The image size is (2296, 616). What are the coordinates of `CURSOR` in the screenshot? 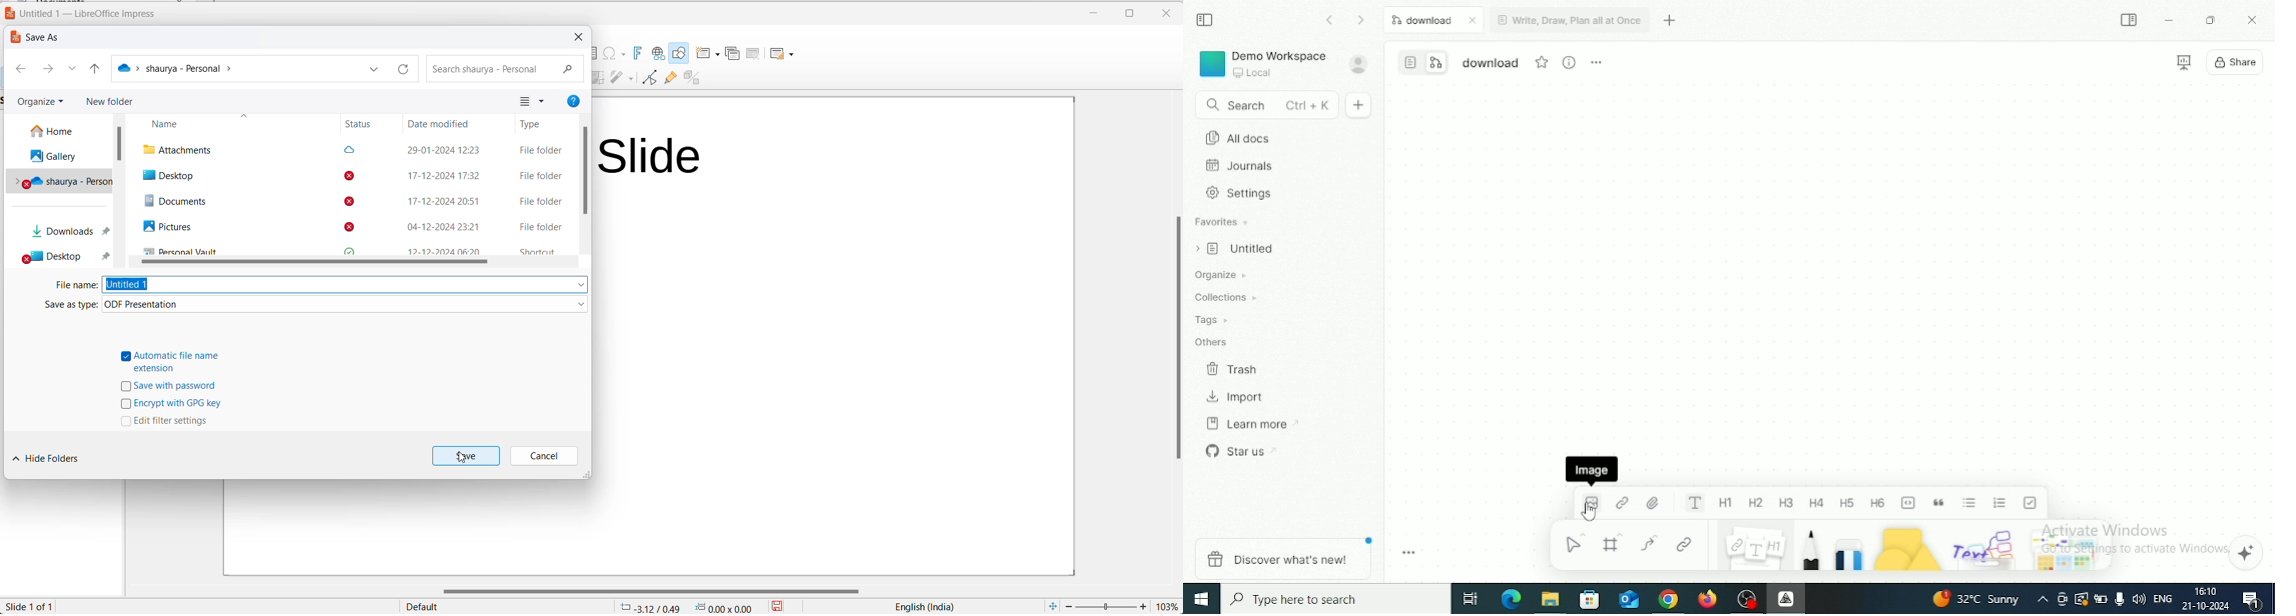 It's located at (462, 460).